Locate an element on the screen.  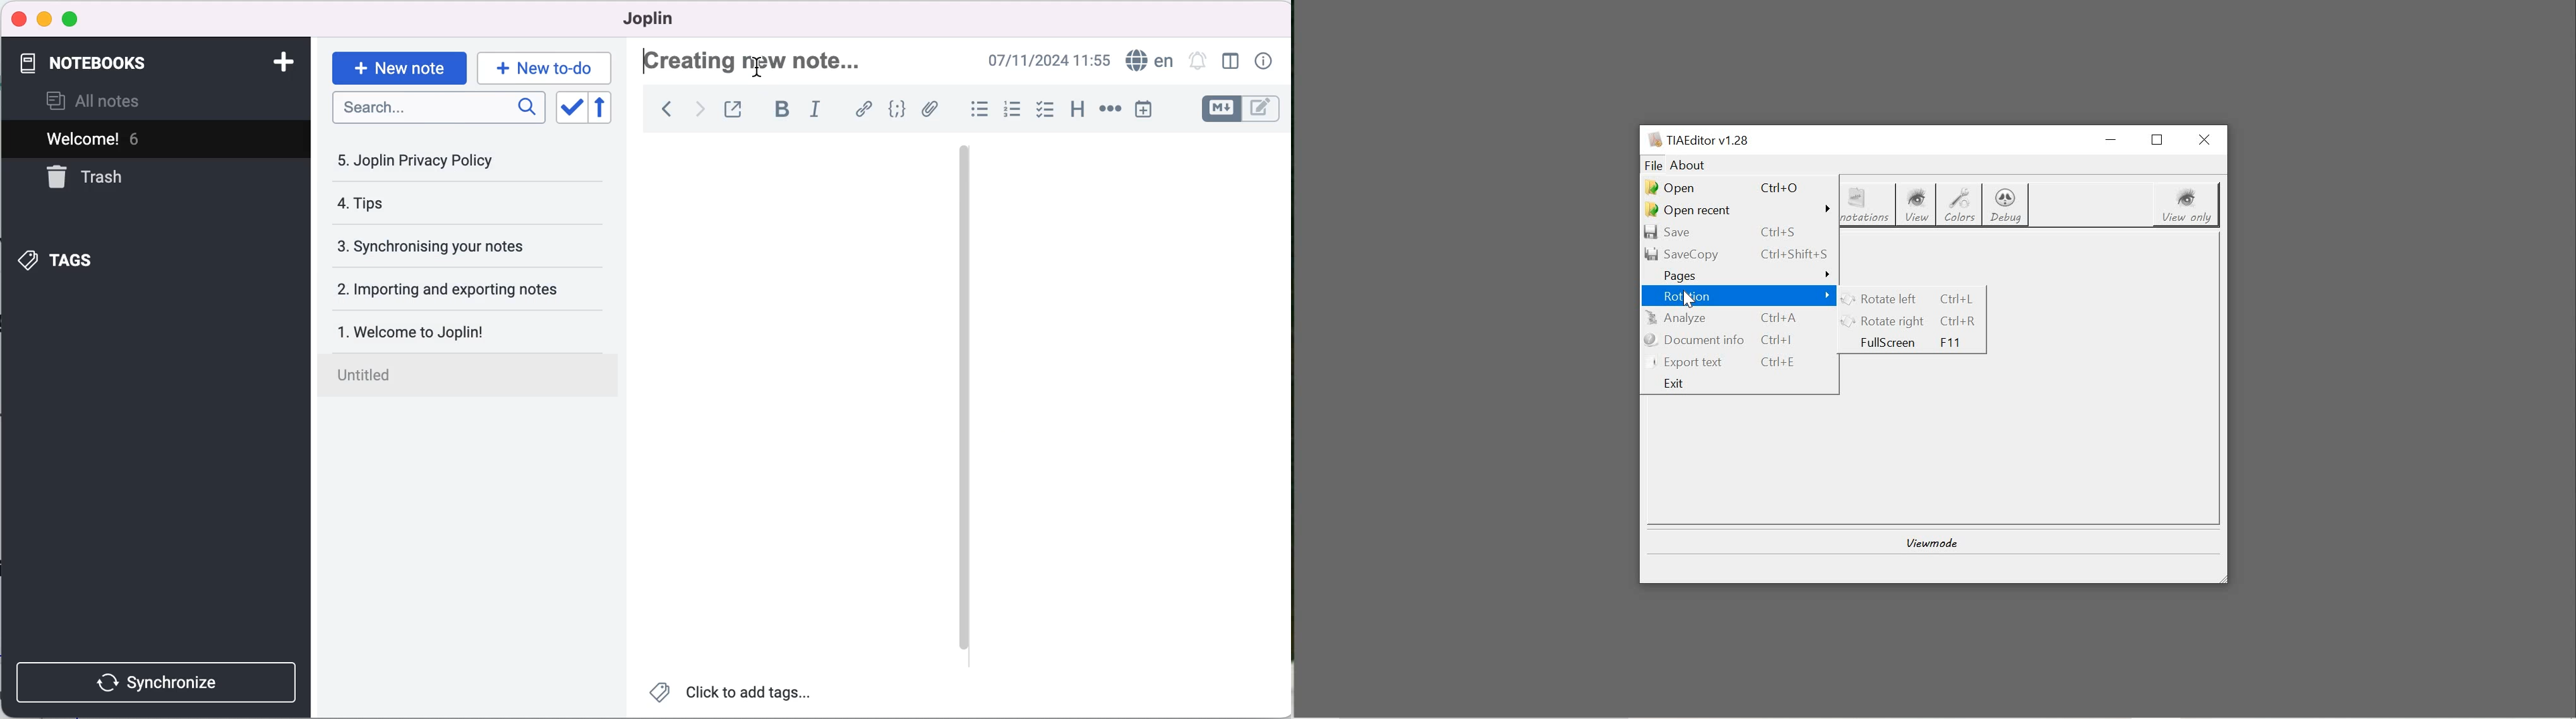
set alarm is located at coordinates (1198, 62).